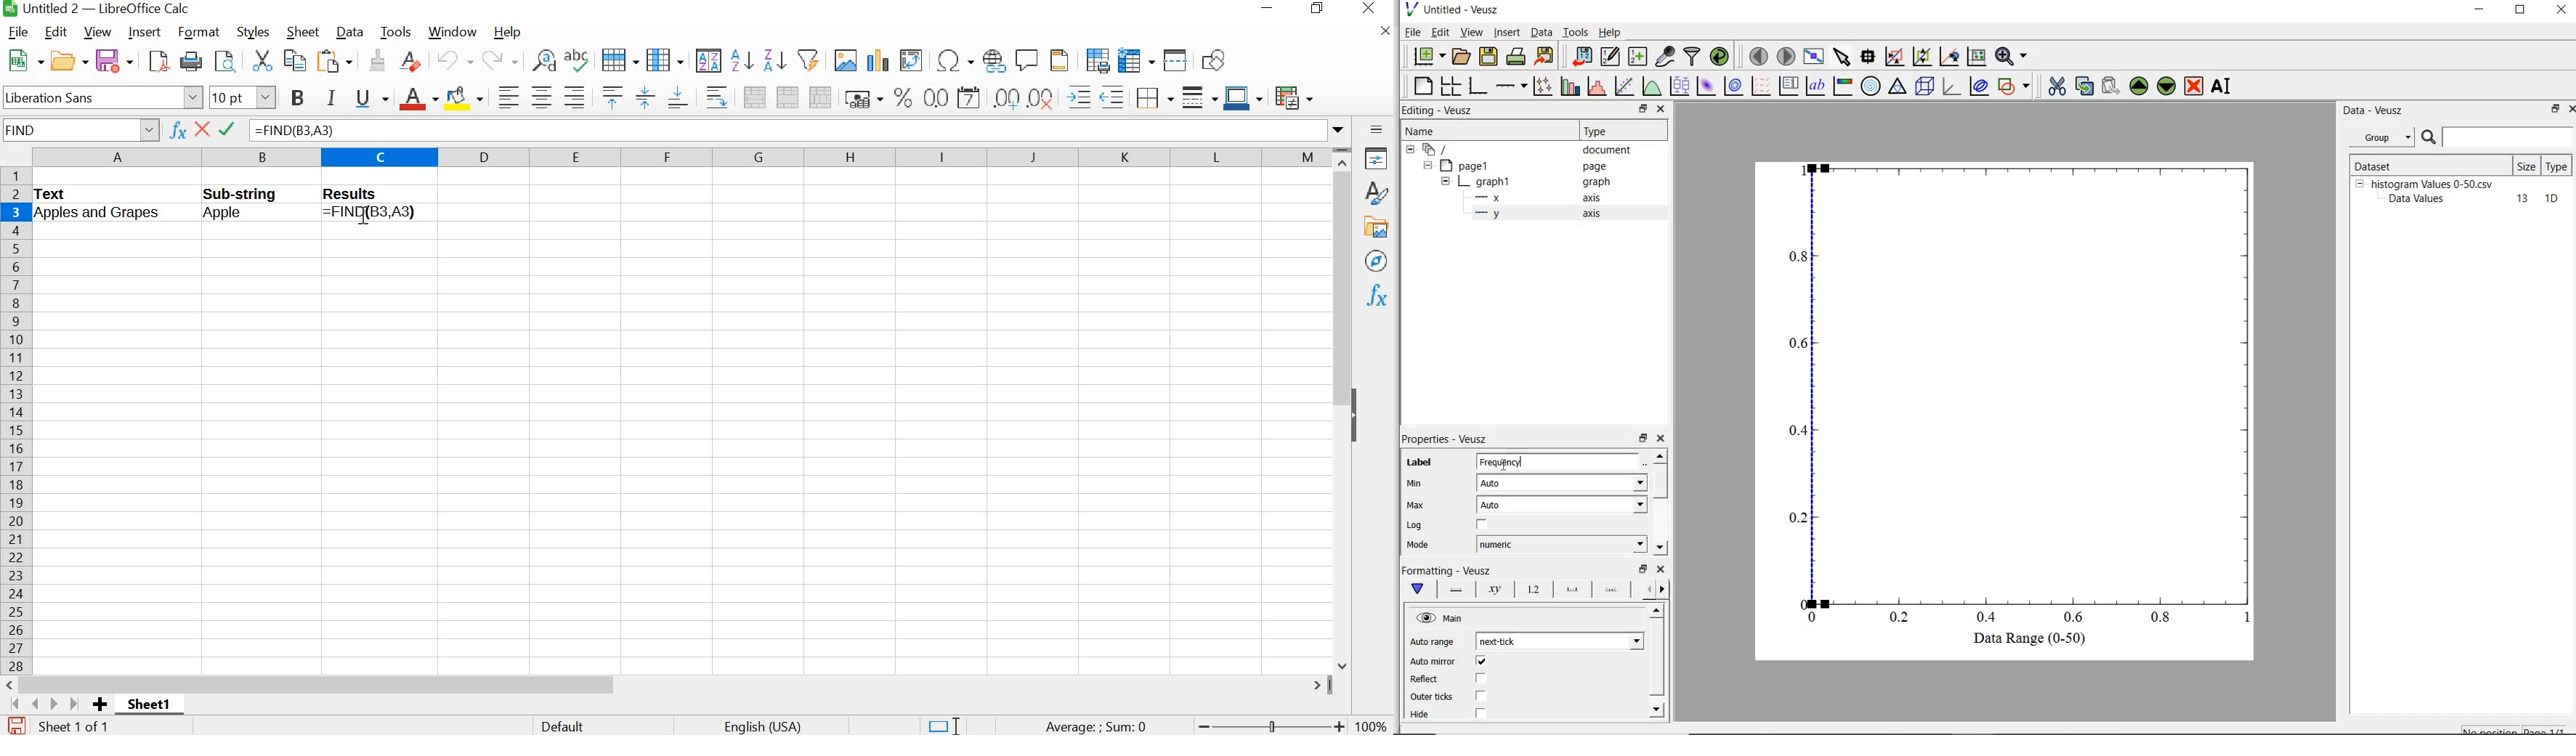  I want to click on navigator, so click(1377, 262).